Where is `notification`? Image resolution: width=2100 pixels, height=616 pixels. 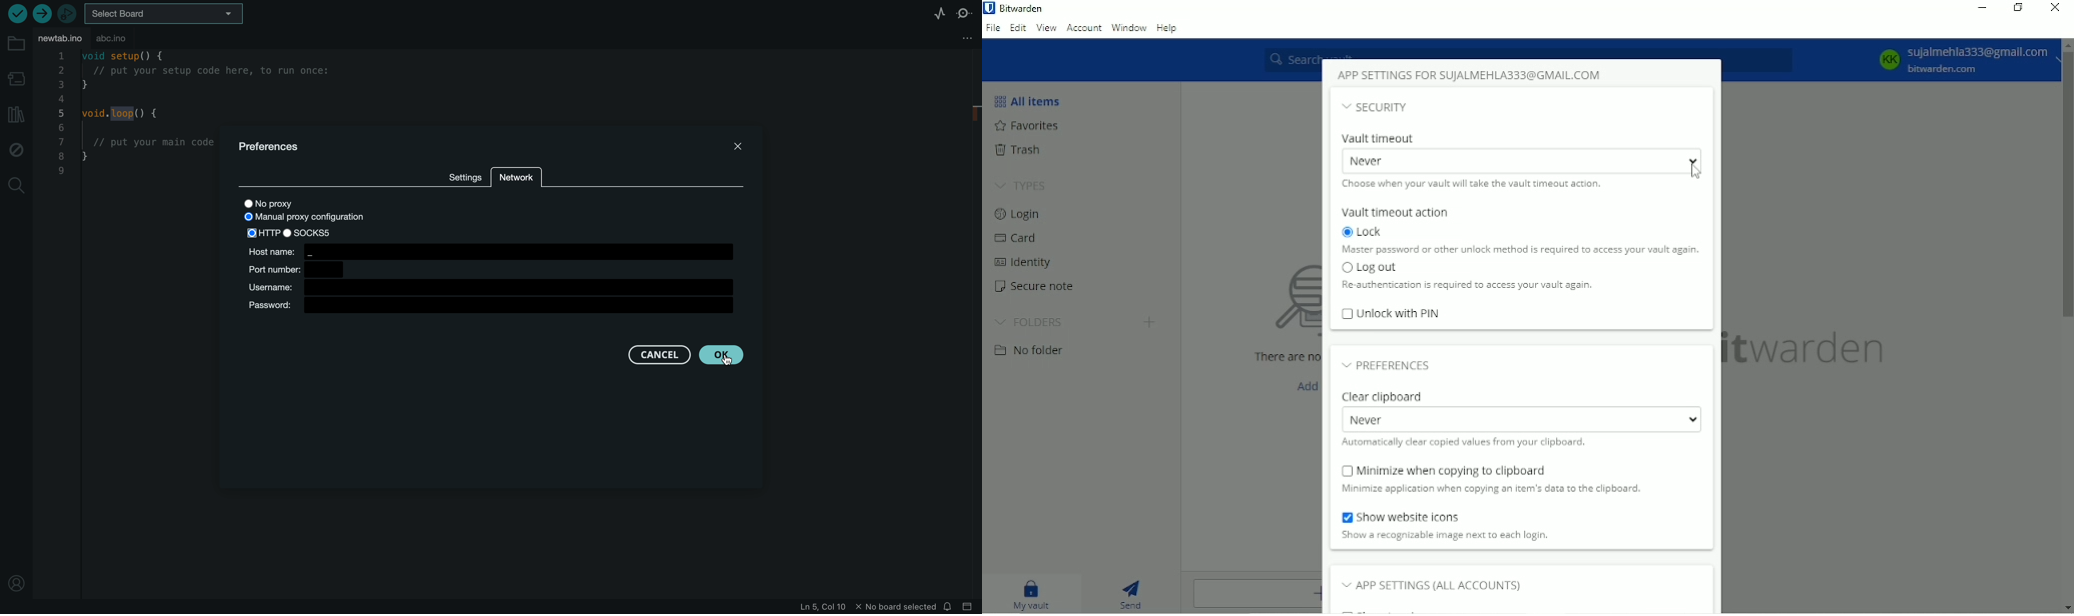 notification is located at coordinates (950, 607).